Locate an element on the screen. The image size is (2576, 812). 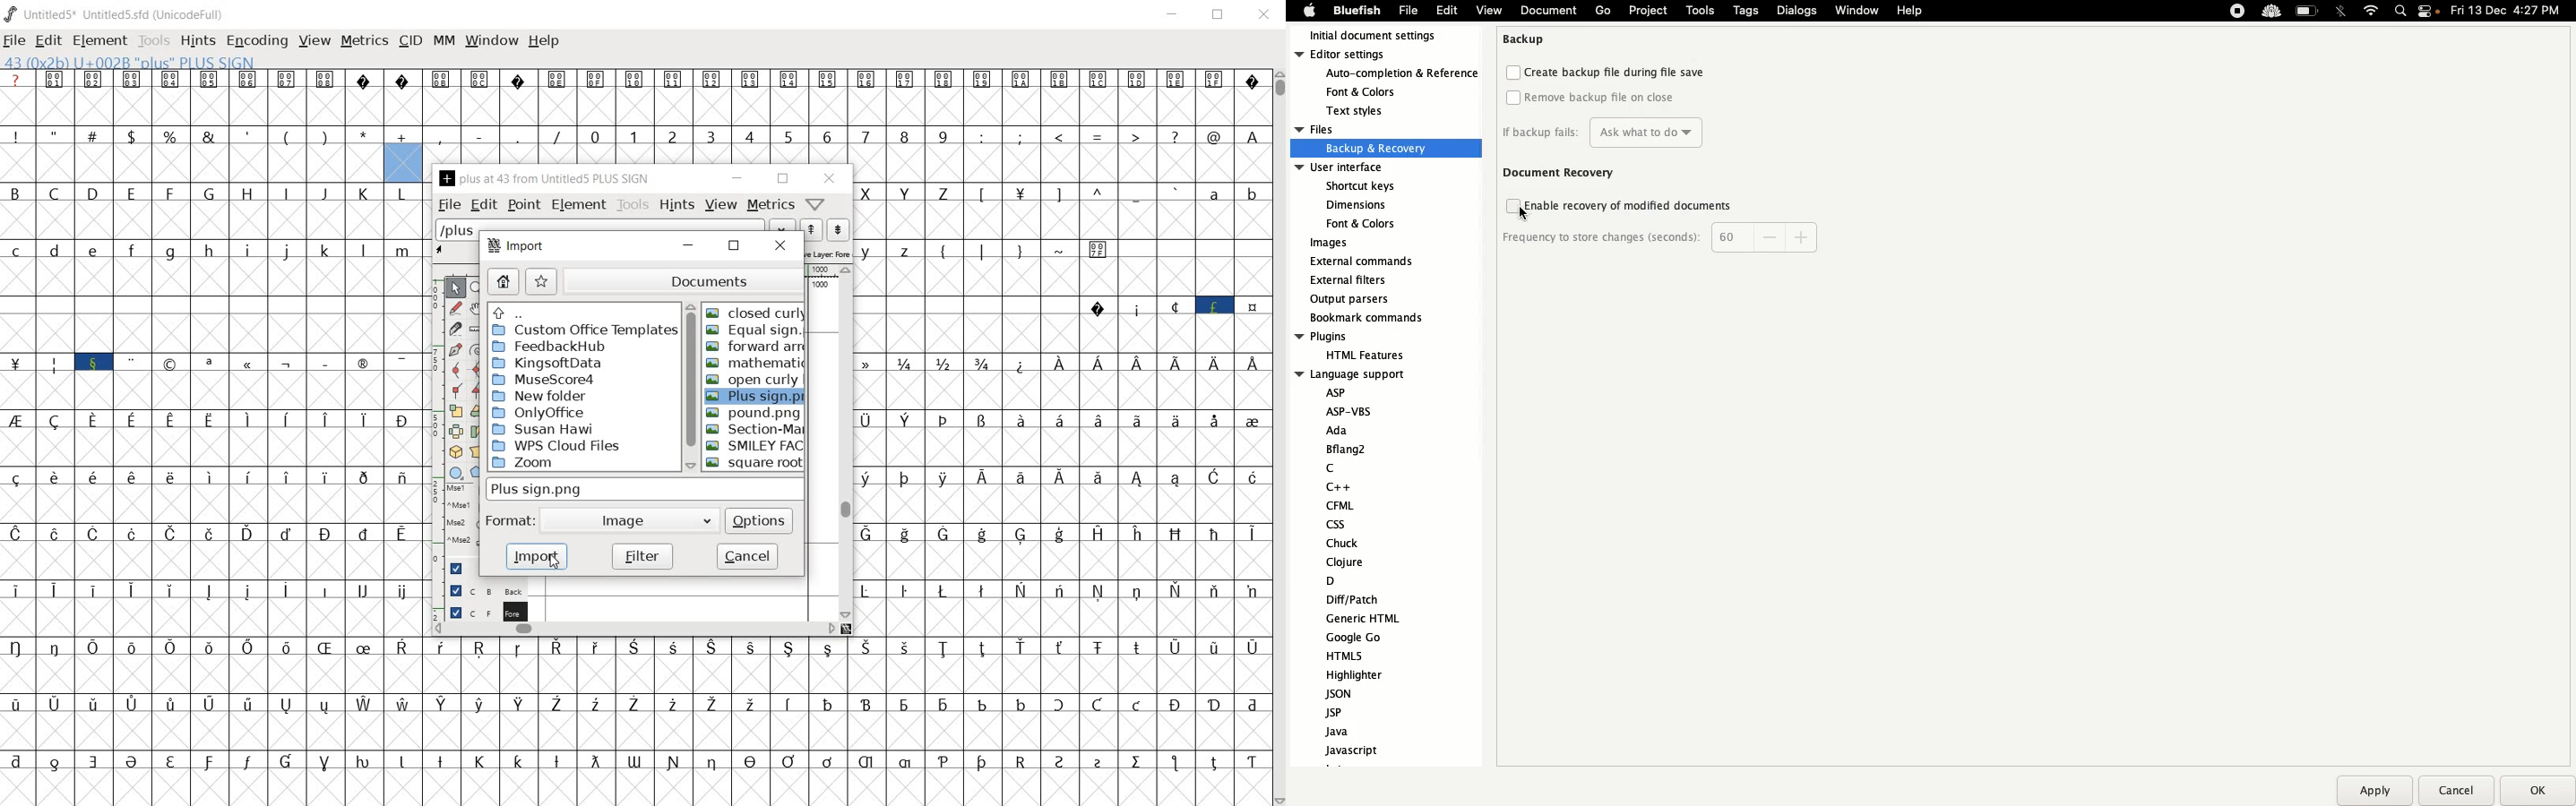
Latin extended characters is located at coordinates (1156, 382).